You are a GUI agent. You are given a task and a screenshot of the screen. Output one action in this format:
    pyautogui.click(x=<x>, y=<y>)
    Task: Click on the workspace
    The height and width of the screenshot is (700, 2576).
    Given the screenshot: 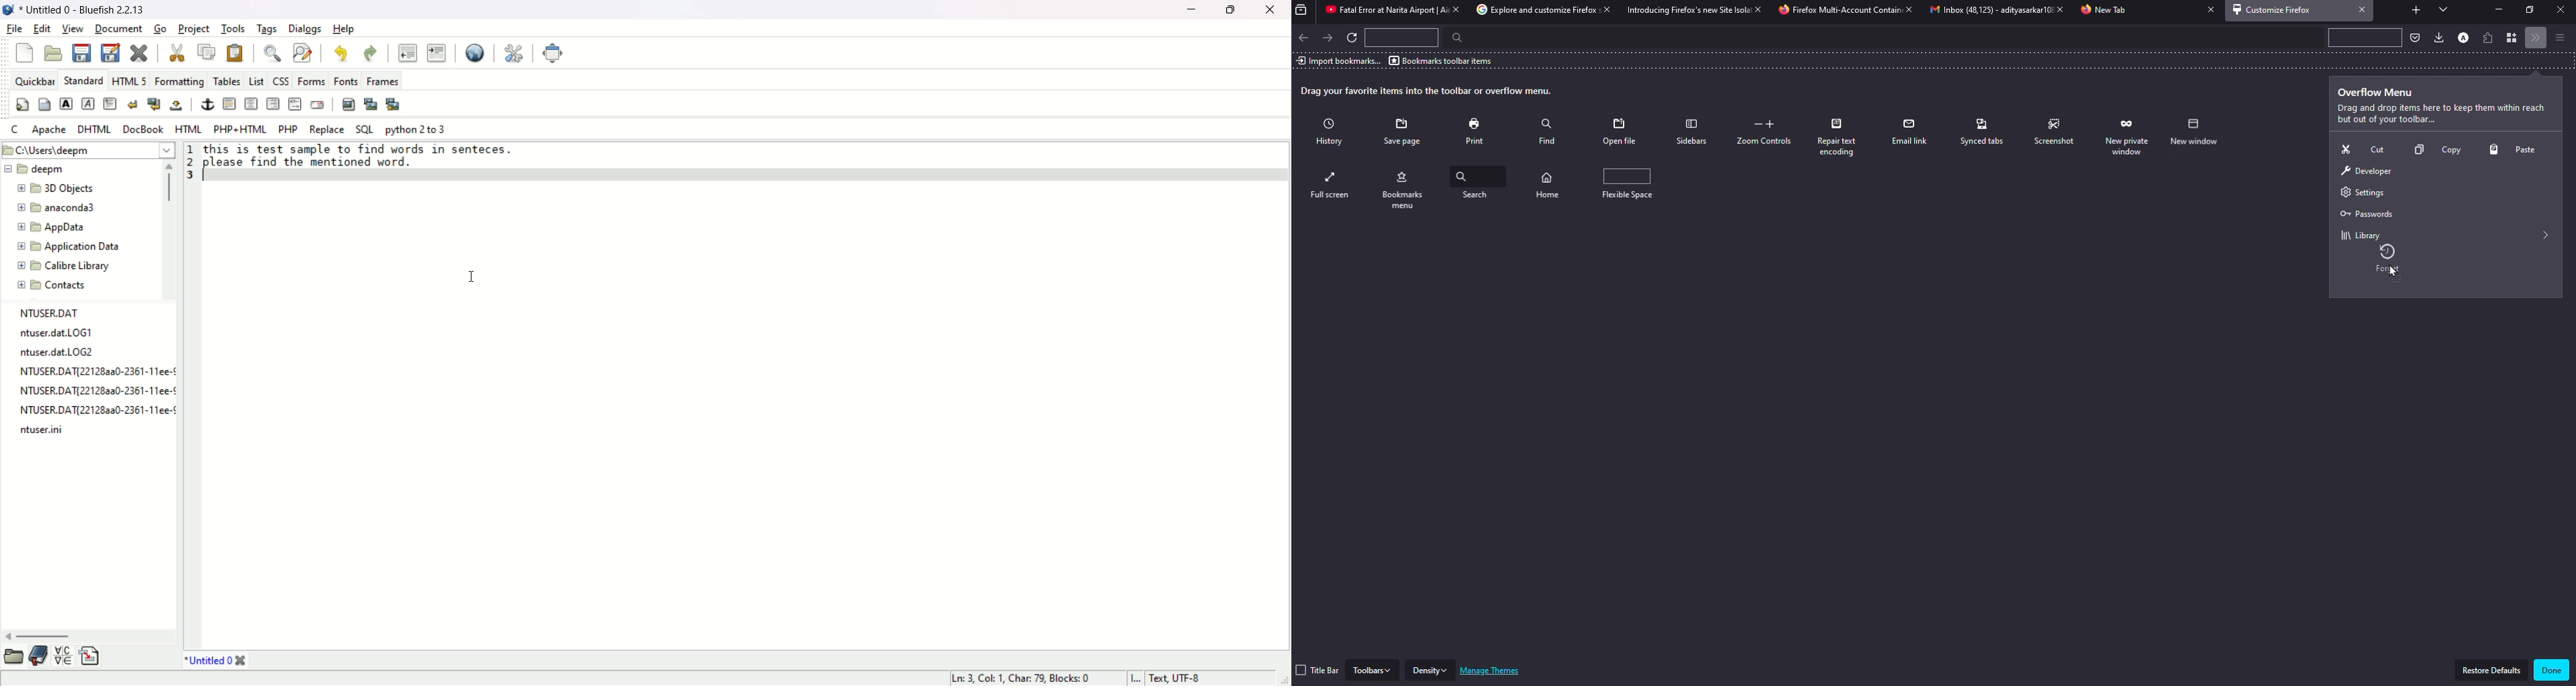 What is the action you would take?
    pyautogui.click(x=747, y=410)
    